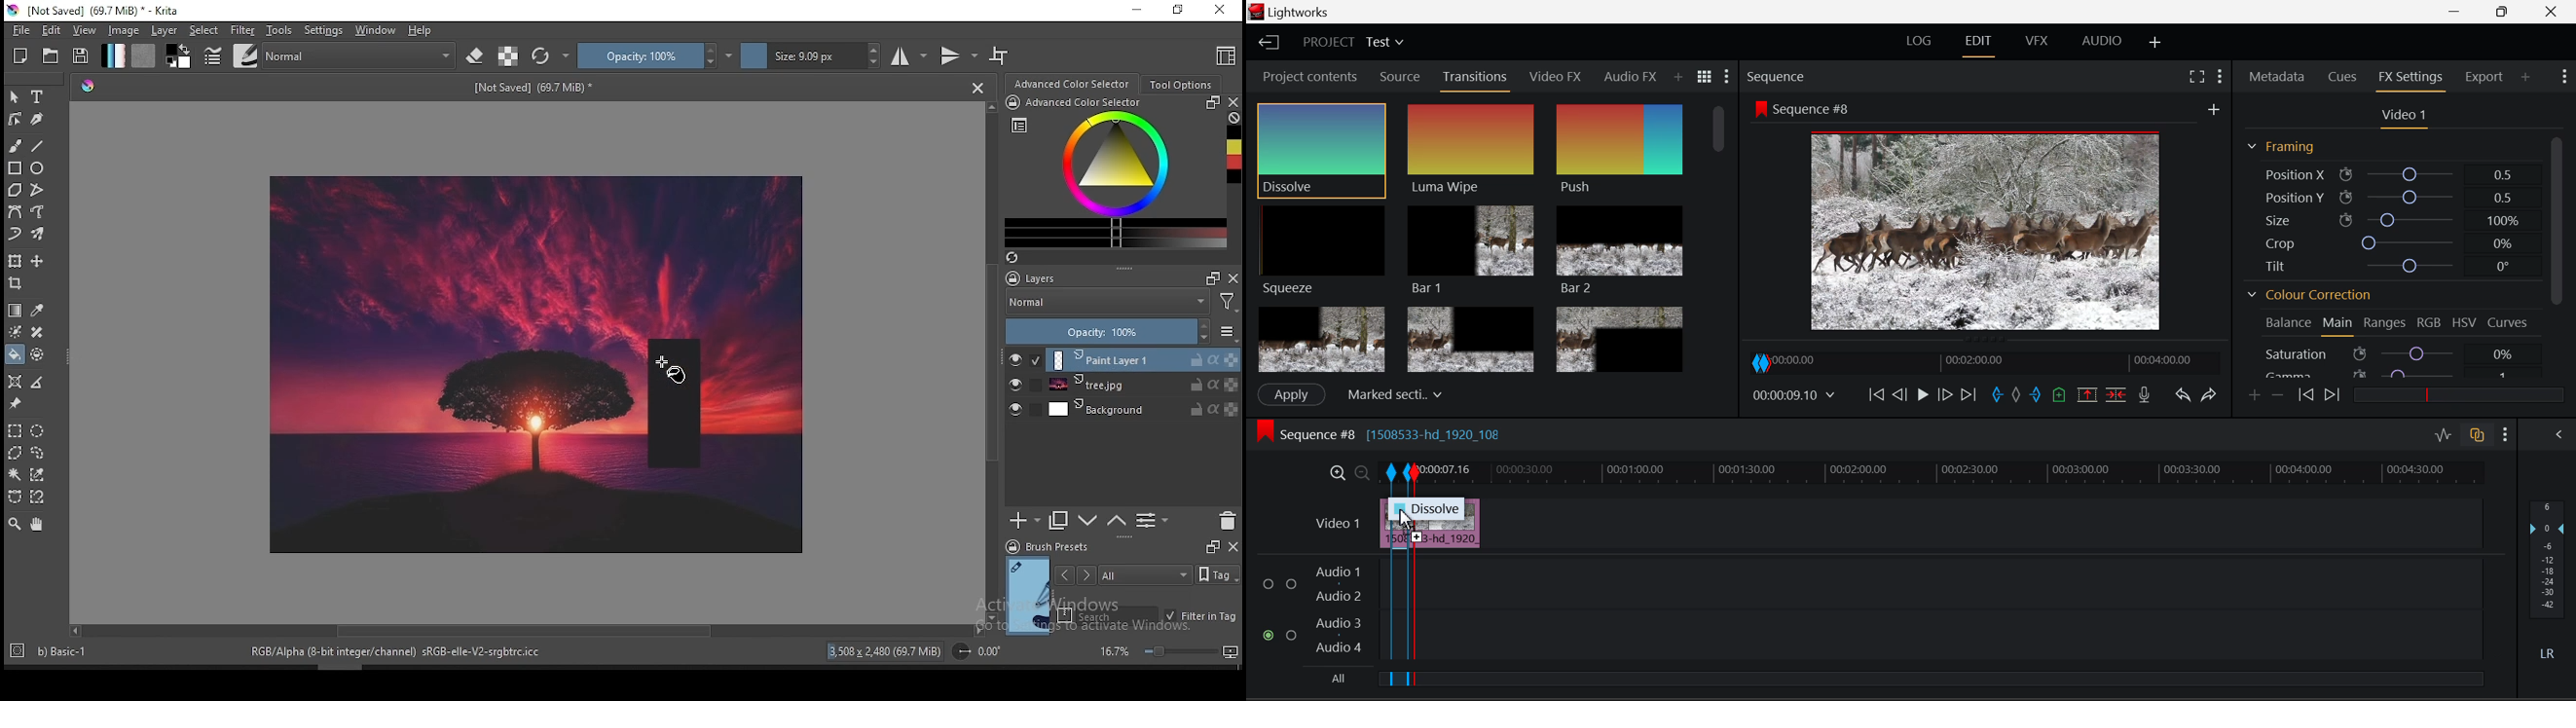  I want to click on Delete/Cut, so click(2119, 393).